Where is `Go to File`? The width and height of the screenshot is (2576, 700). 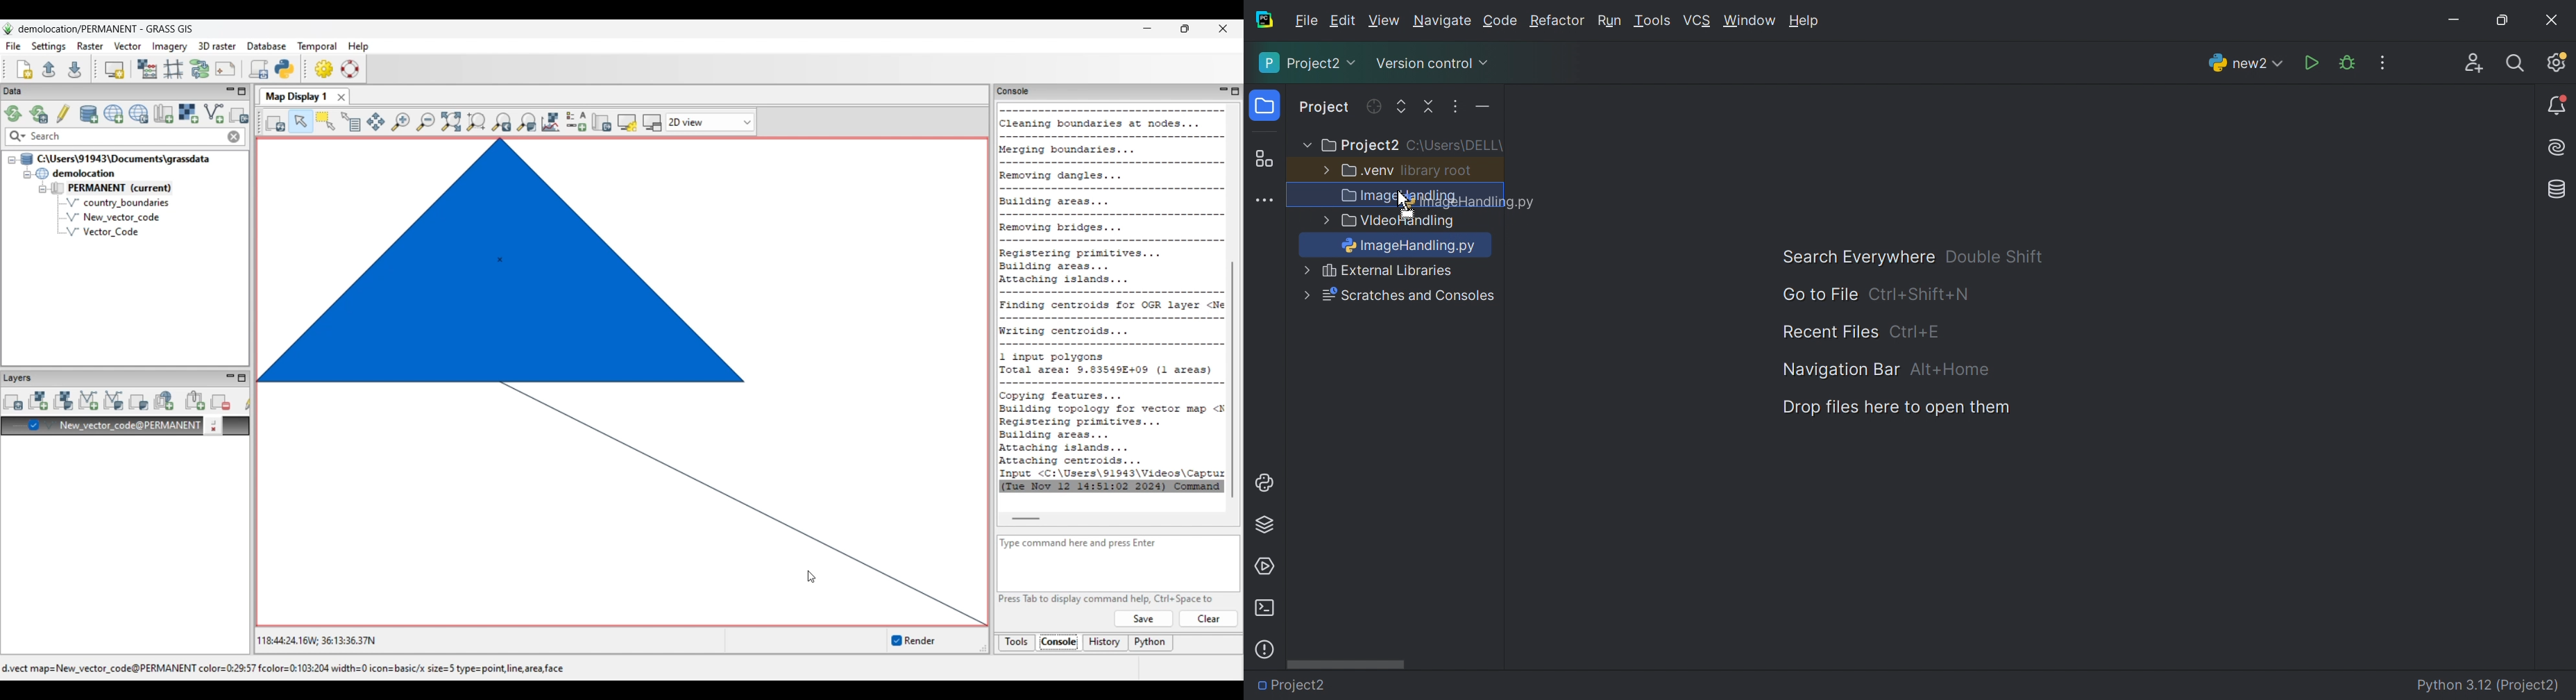
Go to File is located at coordinates (1819, 294).